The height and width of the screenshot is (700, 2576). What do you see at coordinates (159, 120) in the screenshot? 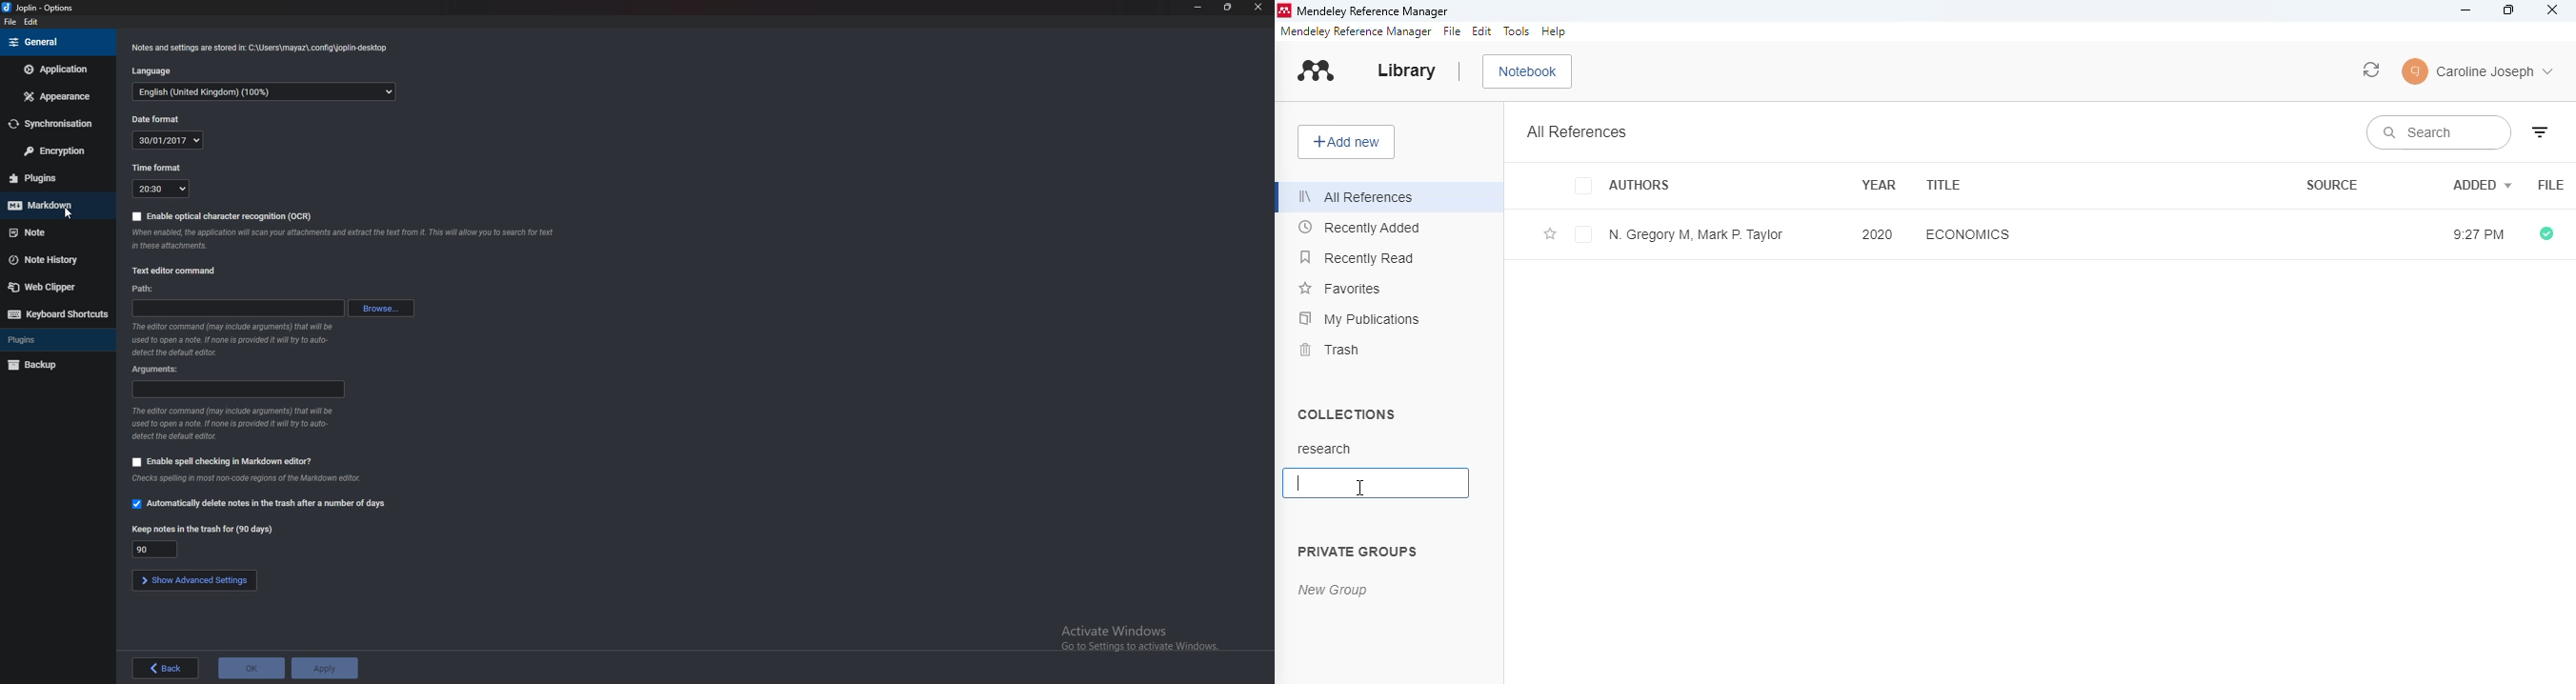
I see `Date format` at bounding box center [159, 120].